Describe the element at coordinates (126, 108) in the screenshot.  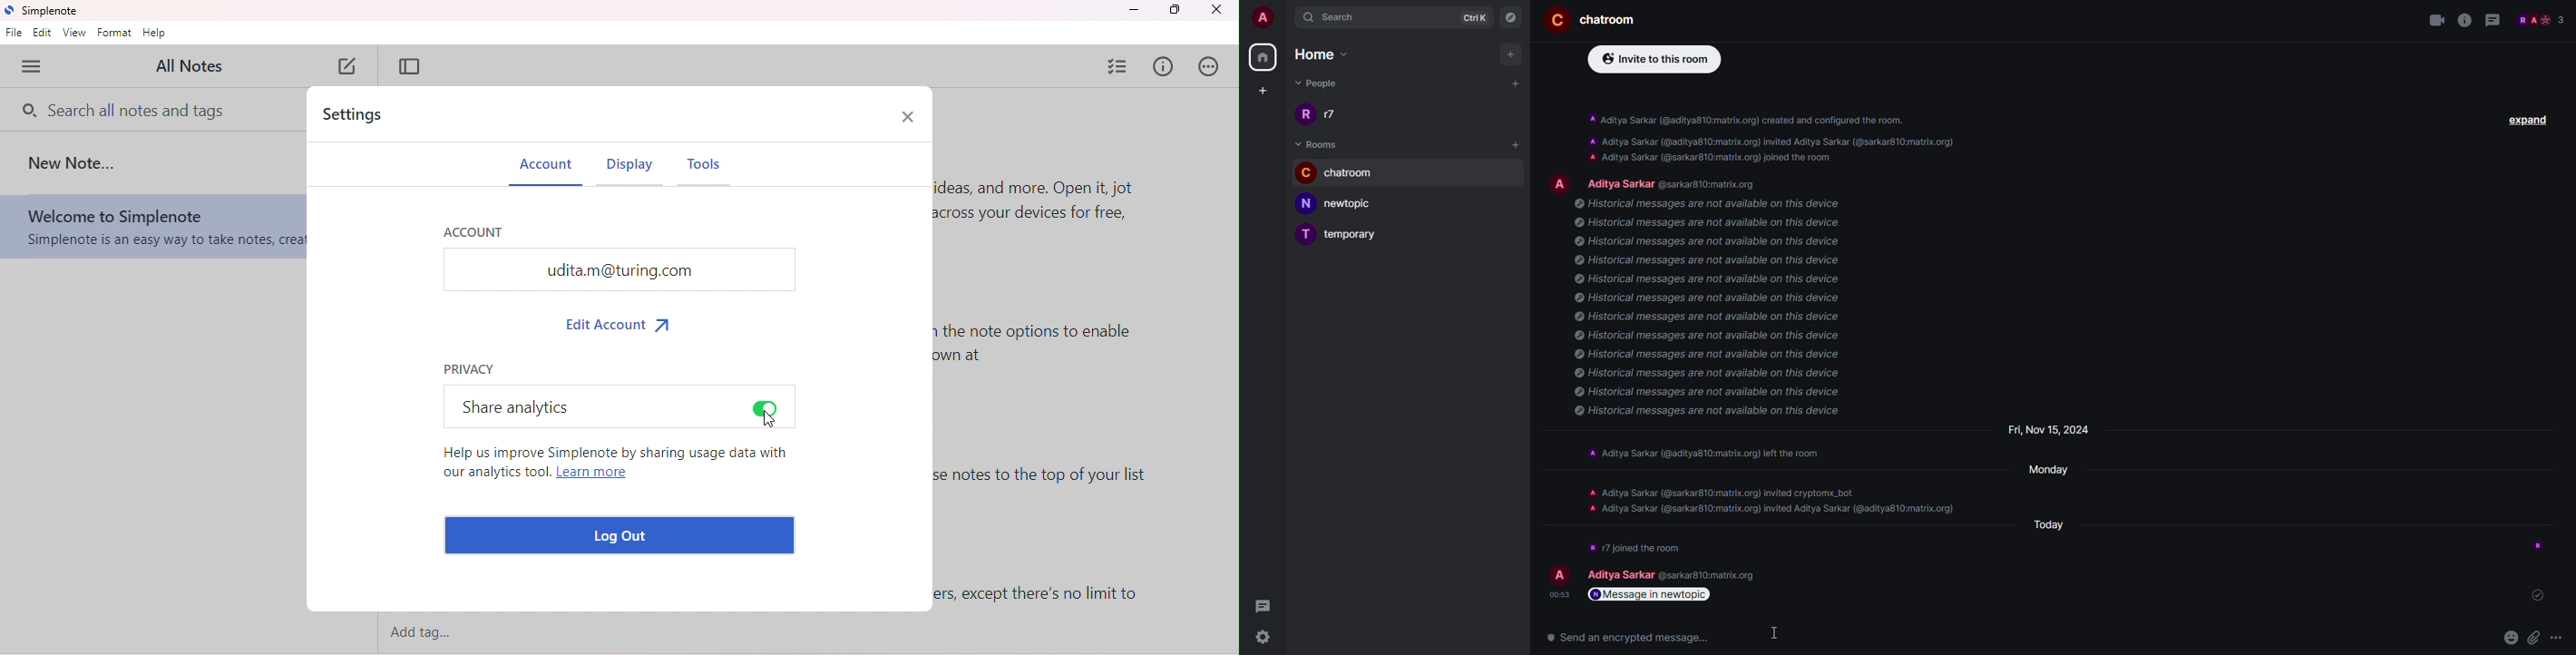
I see `search bar` at that location.